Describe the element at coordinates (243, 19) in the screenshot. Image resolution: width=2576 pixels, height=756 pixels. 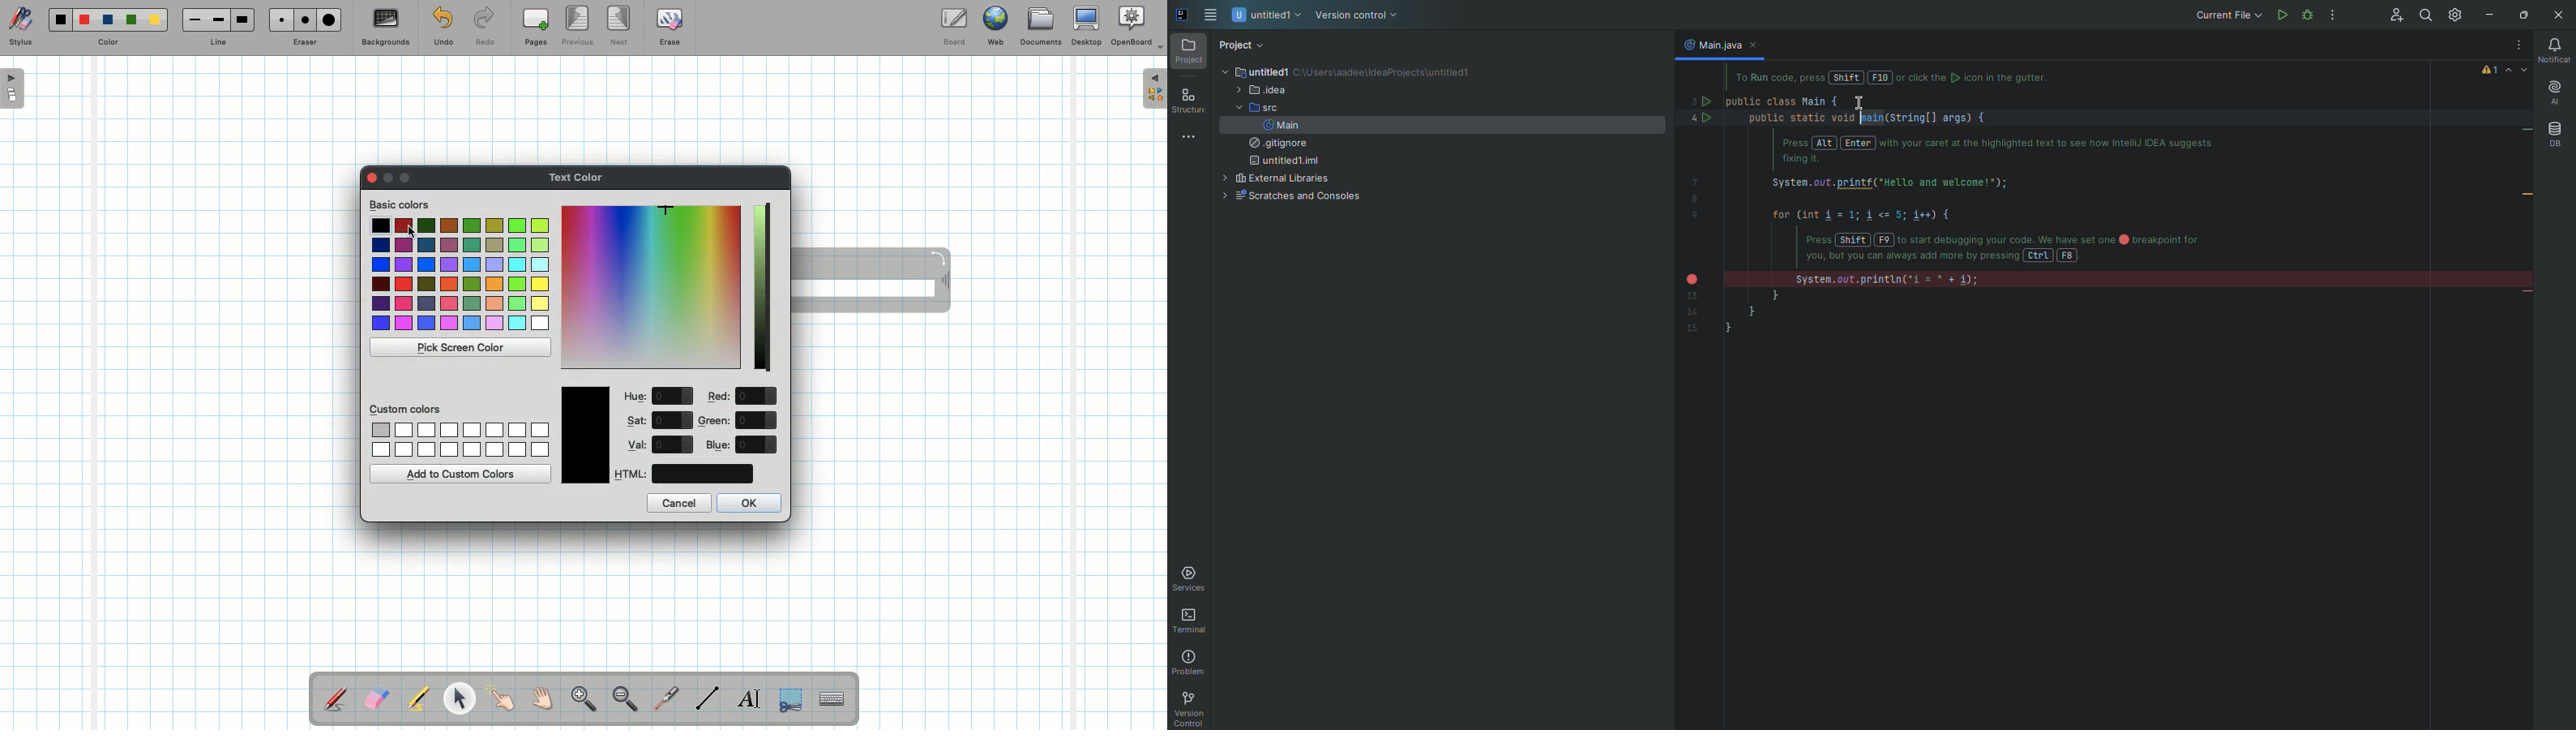
I see `Large line` at that location.